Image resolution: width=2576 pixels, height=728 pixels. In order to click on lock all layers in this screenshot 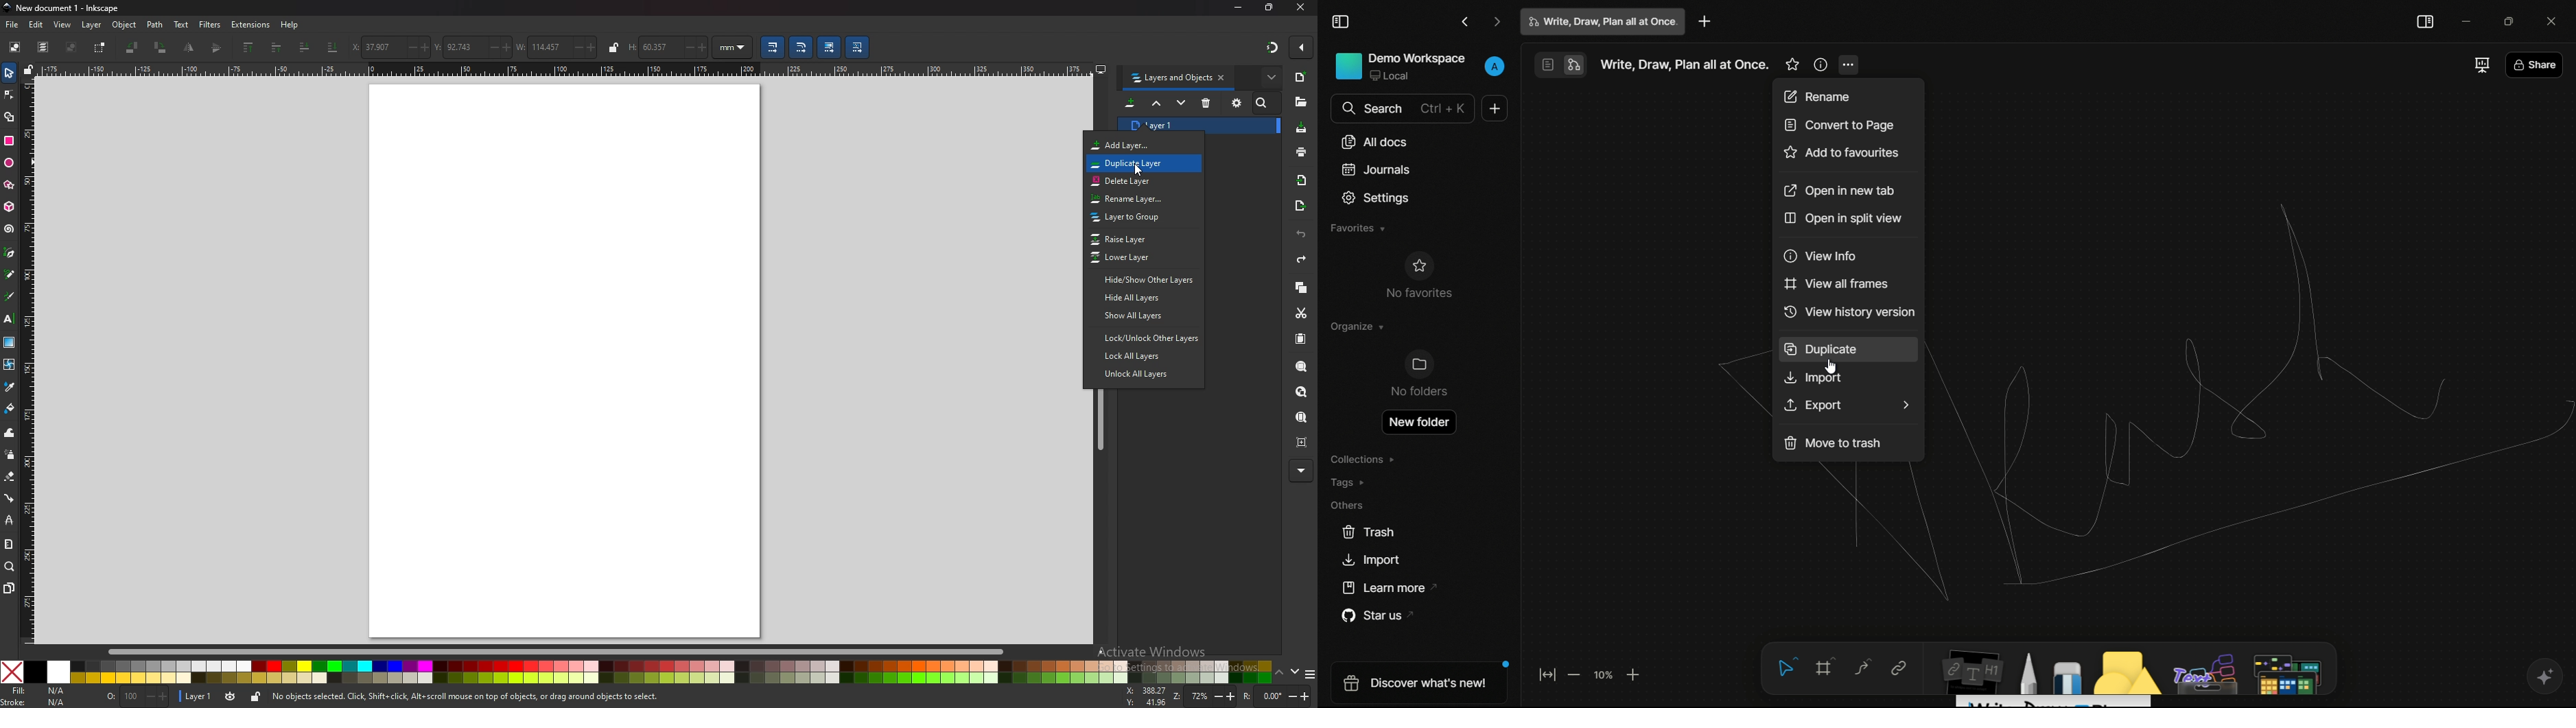, I will do `click(1141, 355)`.